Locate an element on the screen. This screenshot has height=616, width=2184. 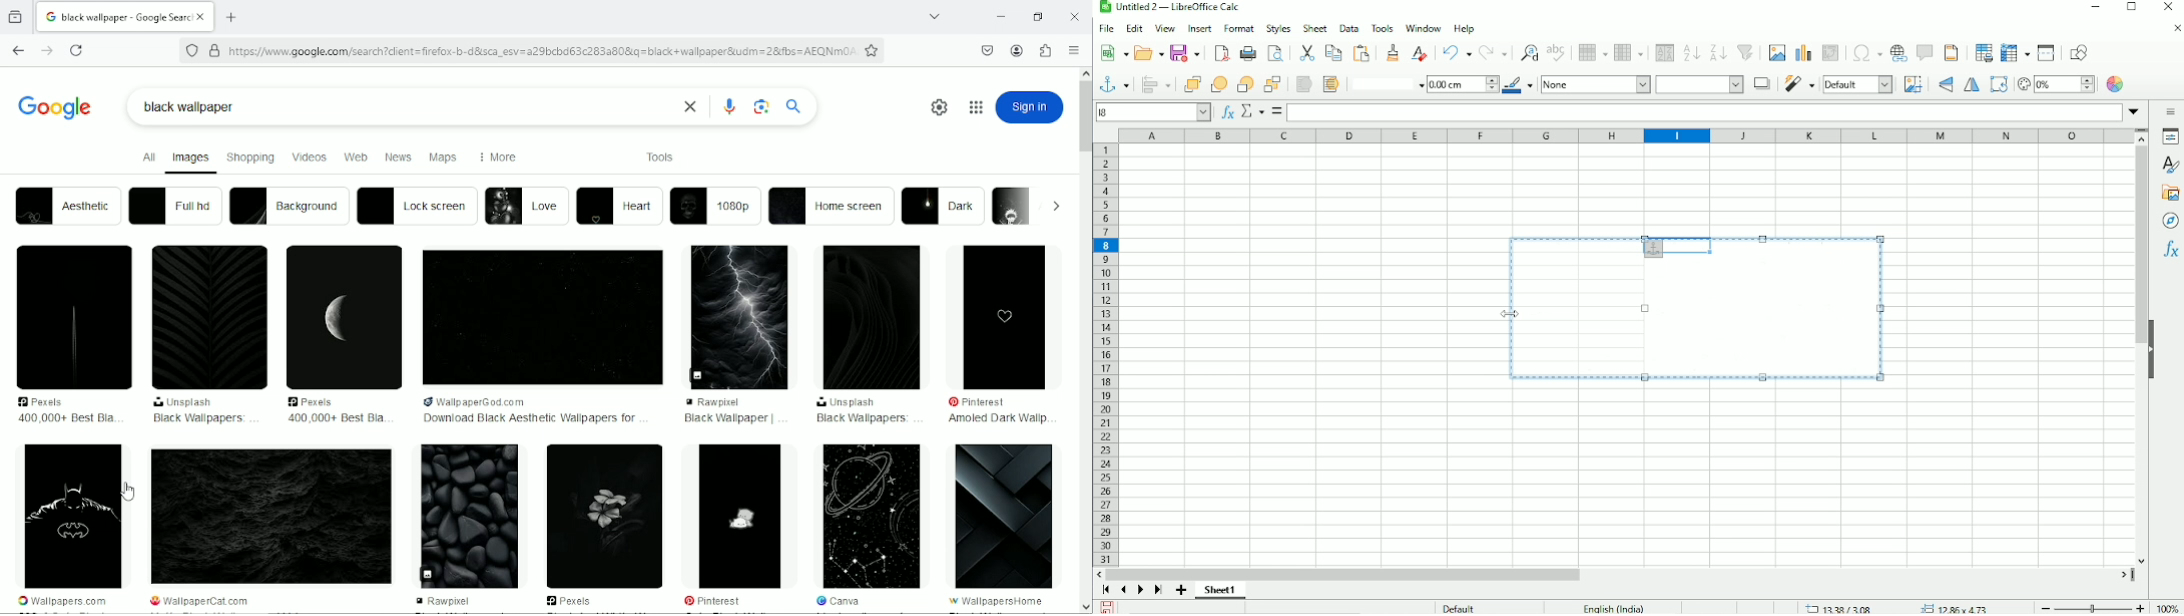
Bring to front is located at coordinates (1191, 84).